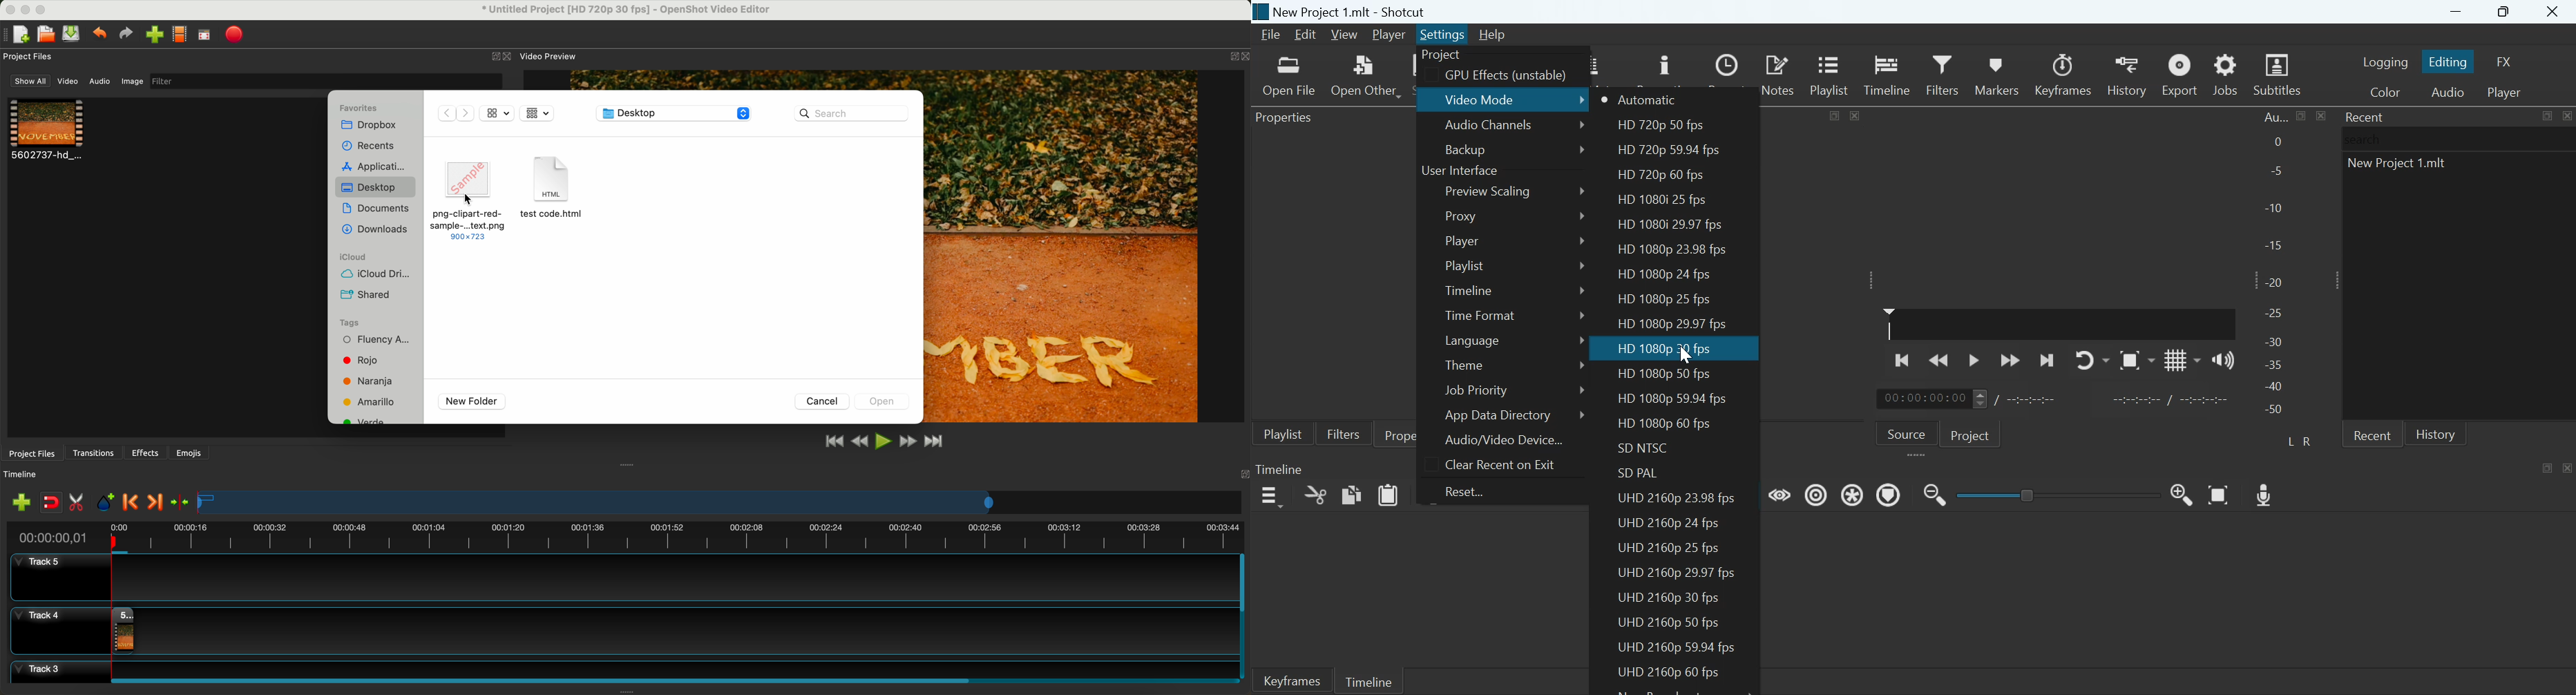 This screenshot has width=2576, height=700. Describe the element at coordinates (1474, 390) in the screenshot. I see `Job priority` at that location.